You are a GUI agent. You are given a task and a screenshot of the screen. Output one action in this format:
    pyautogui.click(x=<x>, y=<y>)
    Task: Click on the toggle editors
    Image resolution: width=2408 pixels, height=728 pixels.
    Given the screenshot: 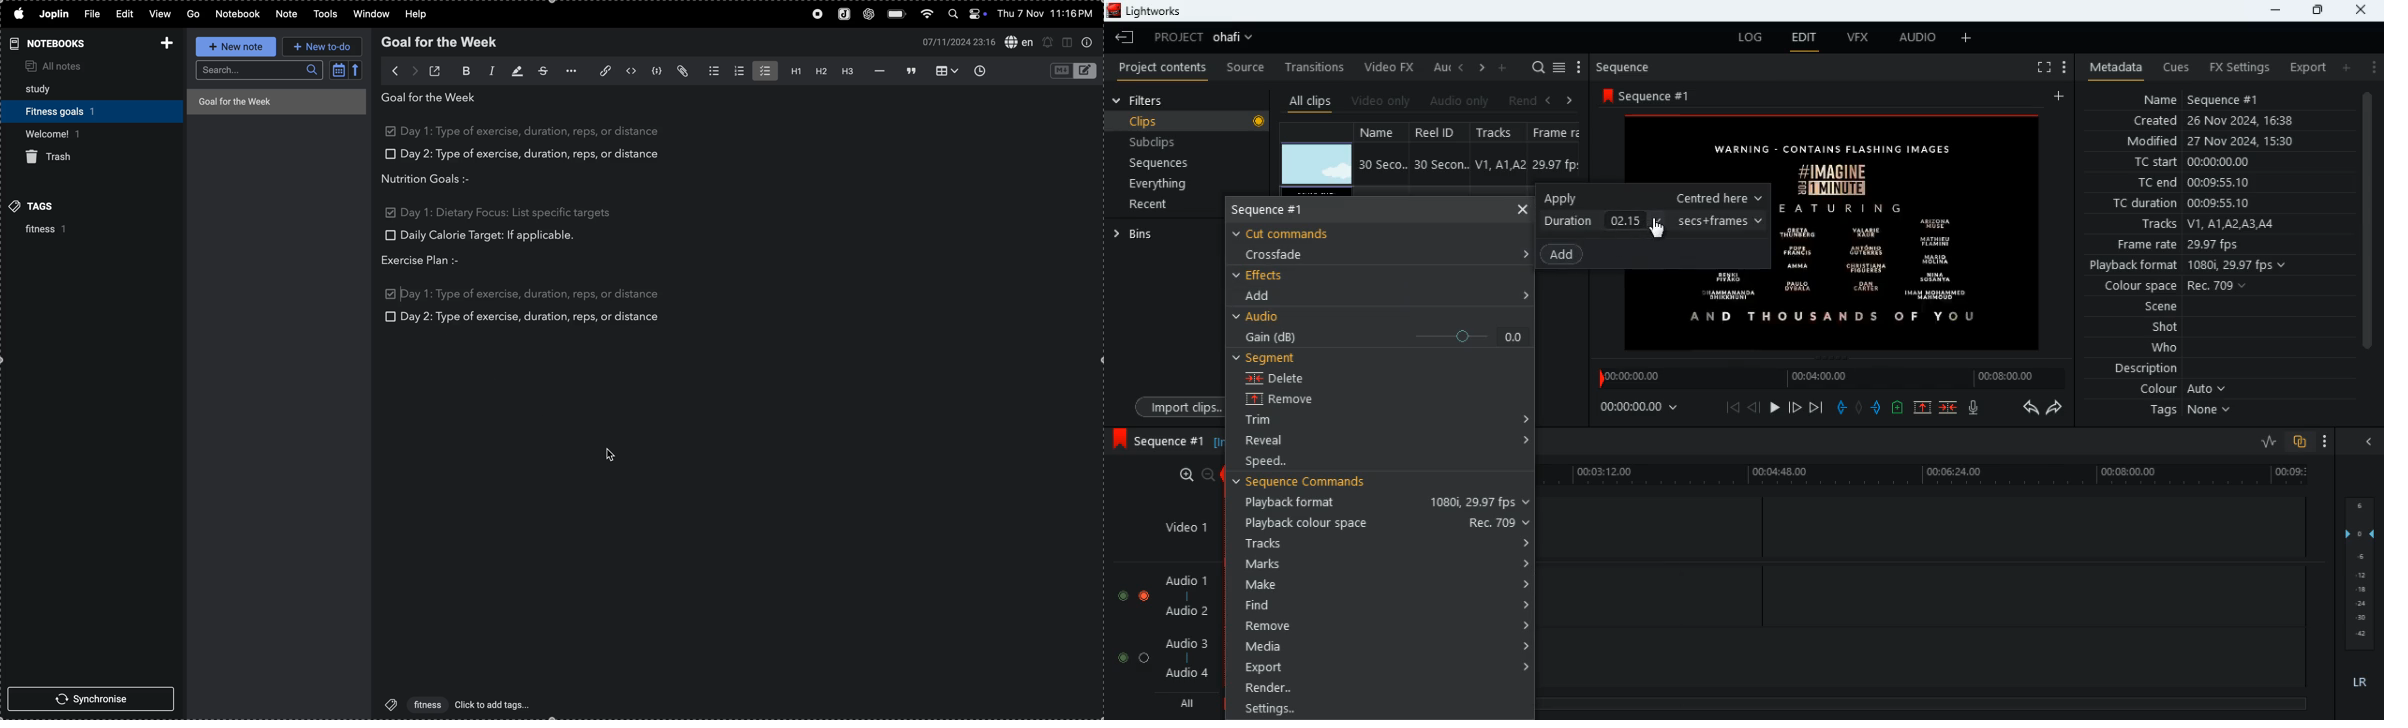 What is the action you would take?
    pyautogui.click(x=1071, y=71)
    